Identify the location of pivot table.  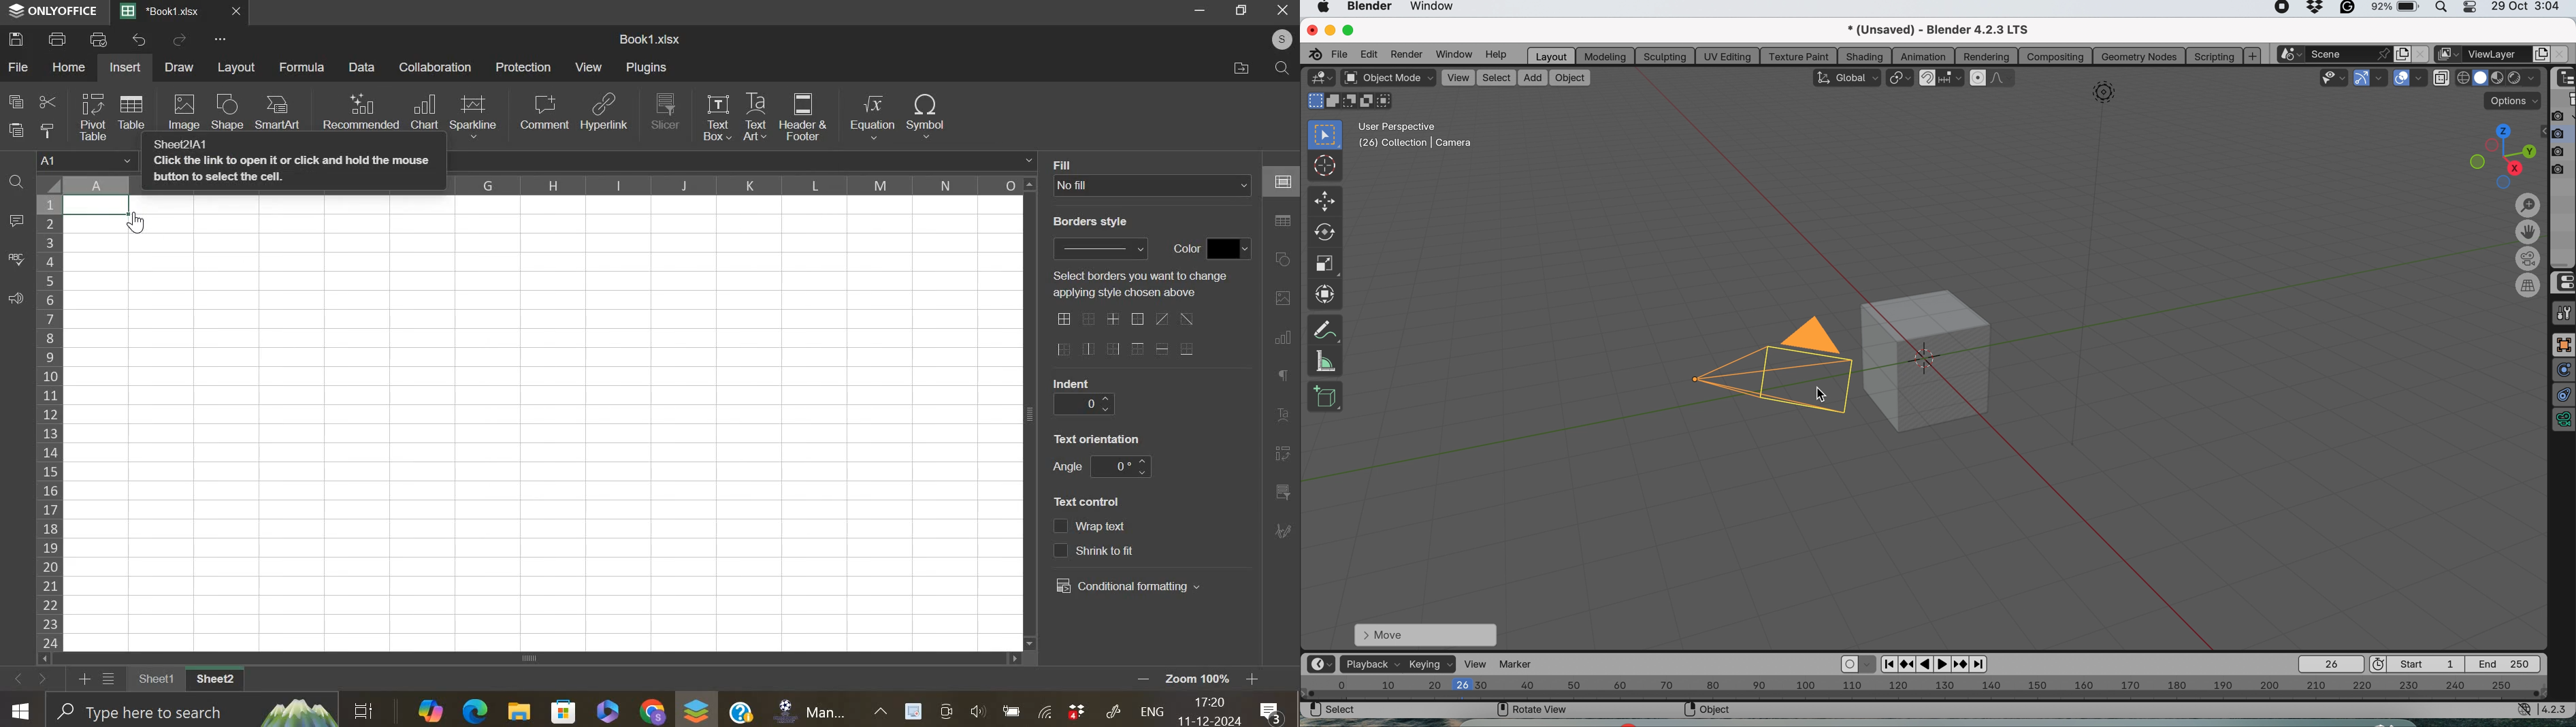
(93, 117).